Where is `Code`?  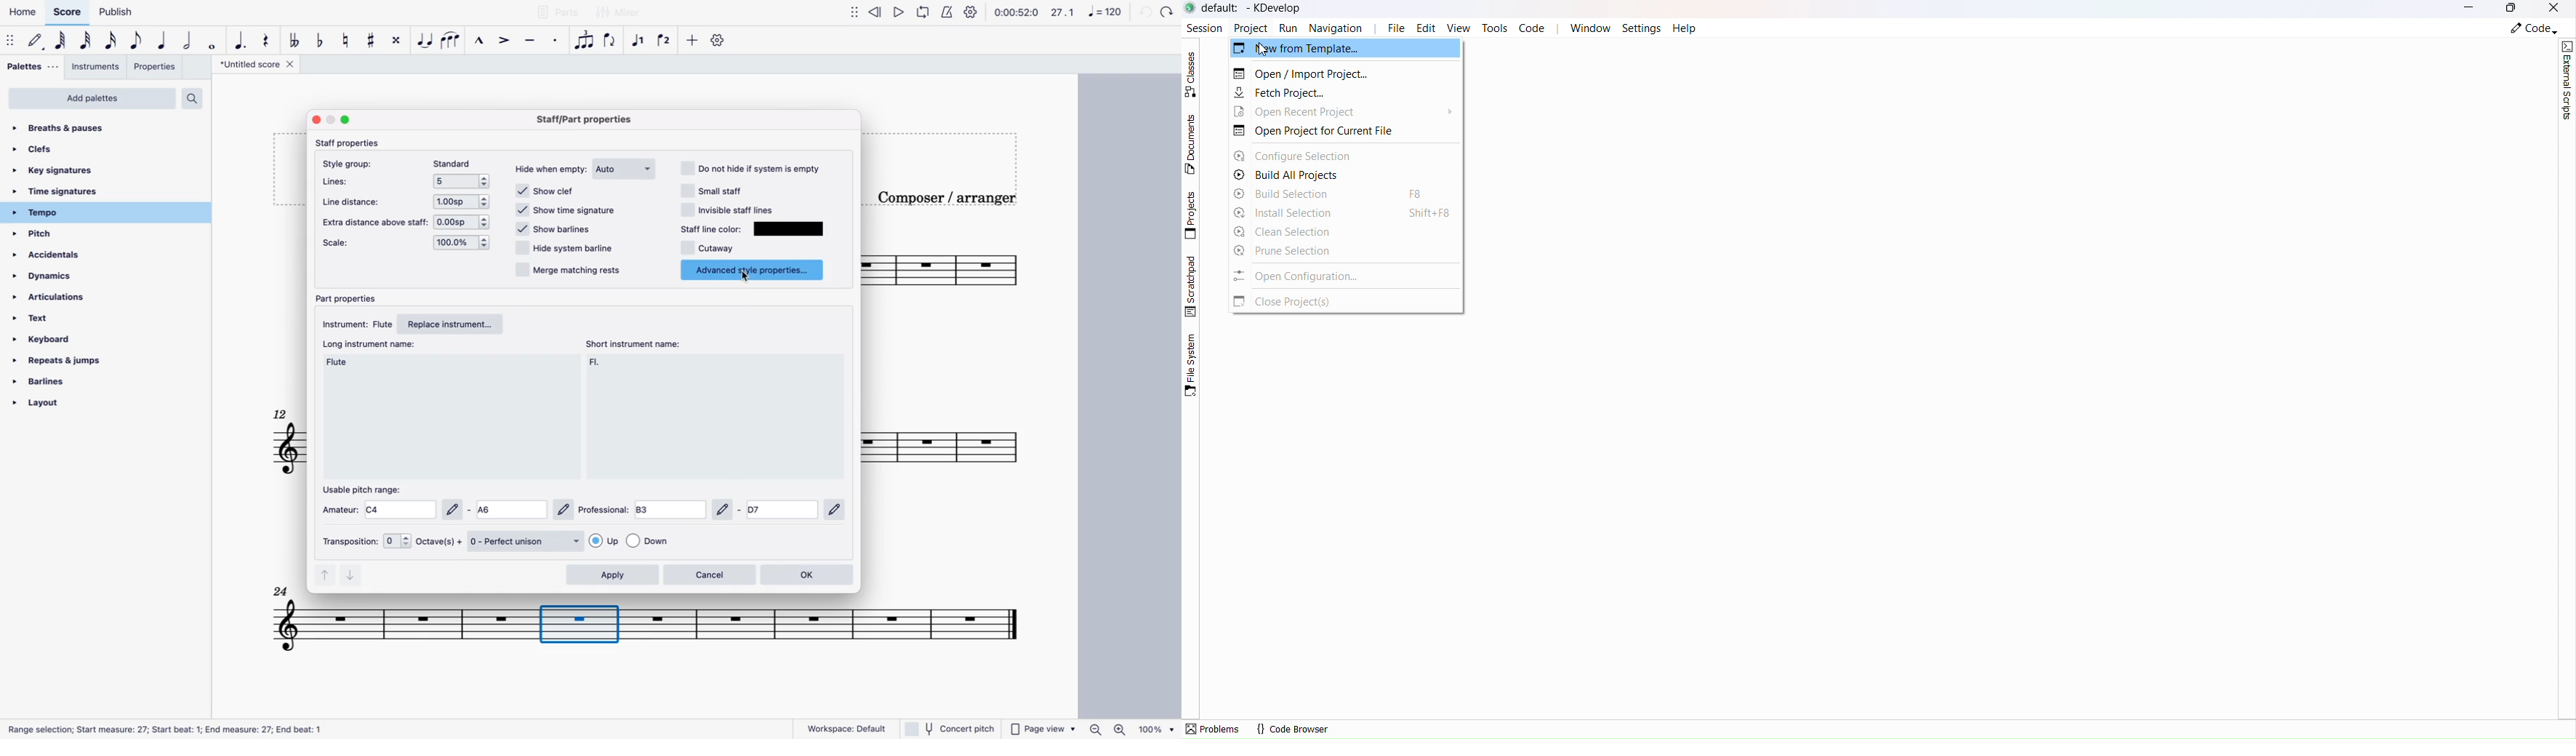
Code is located at coordinates (1533, 28).